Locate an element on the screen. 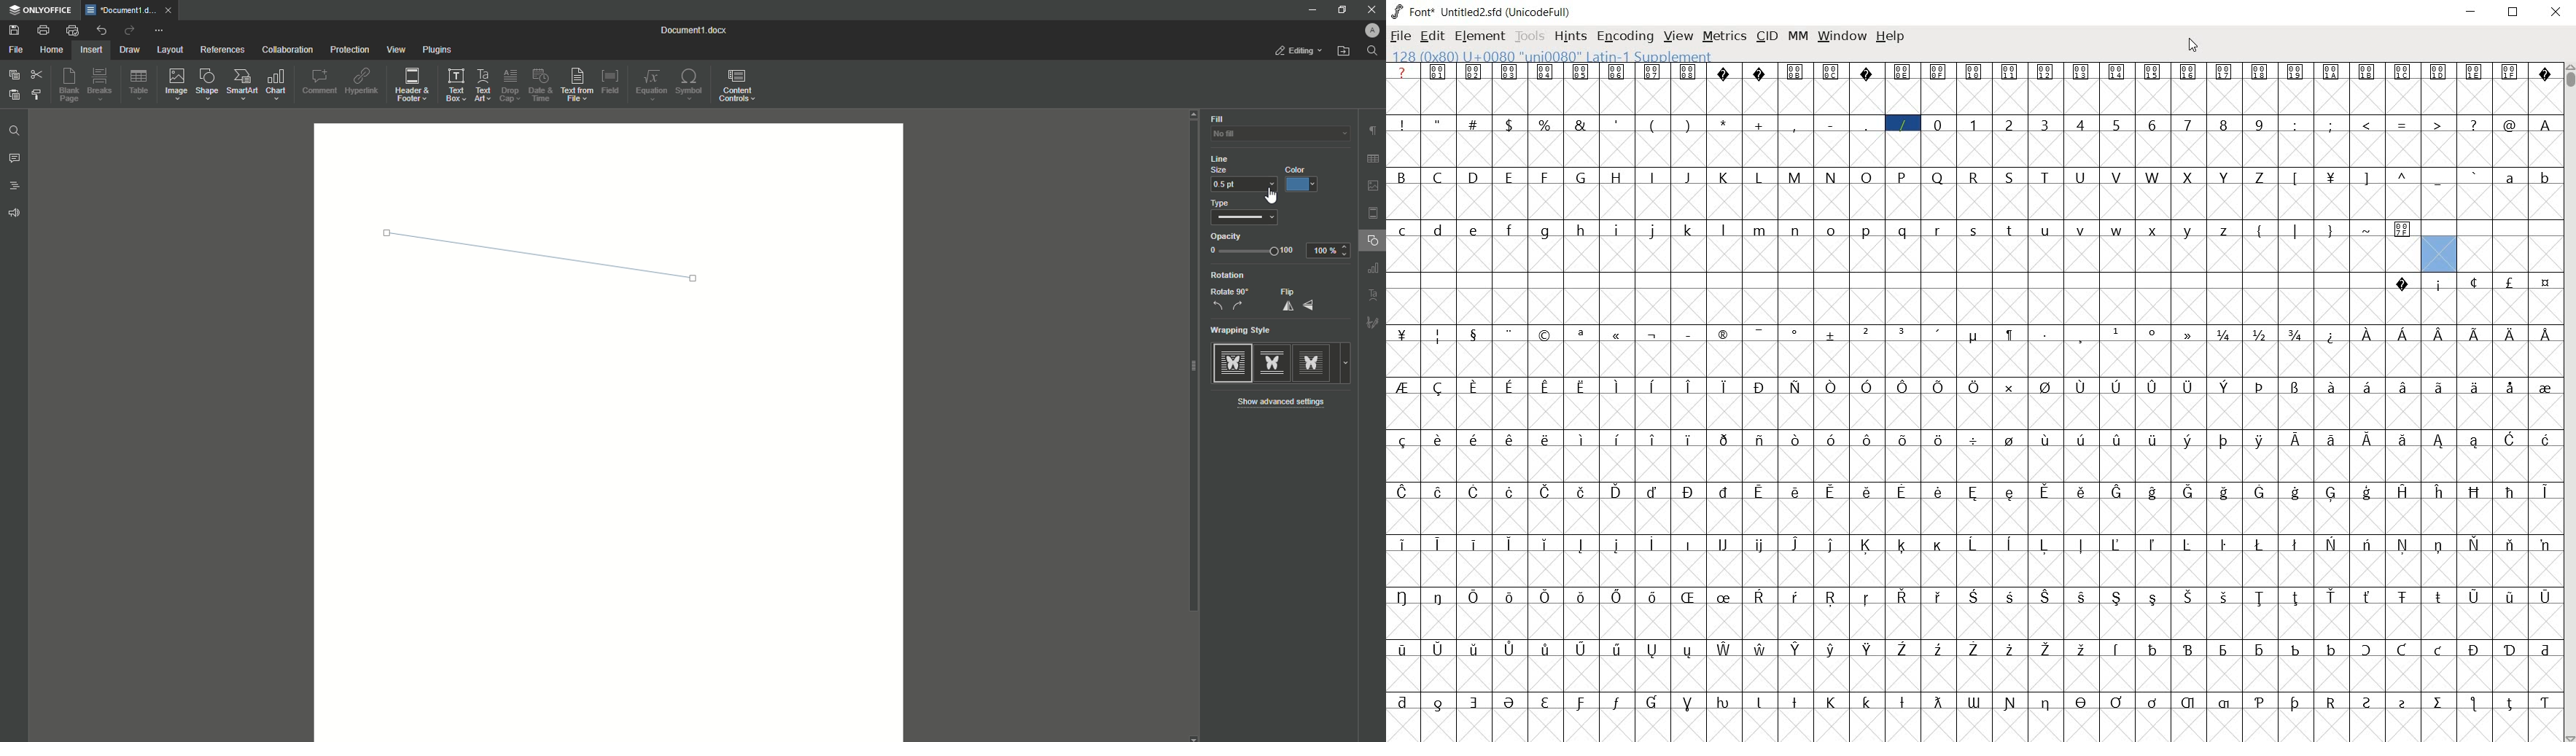 The width and height of the screenshot is (2576, 756). Choose Styling is located at coordinates (38, 96).